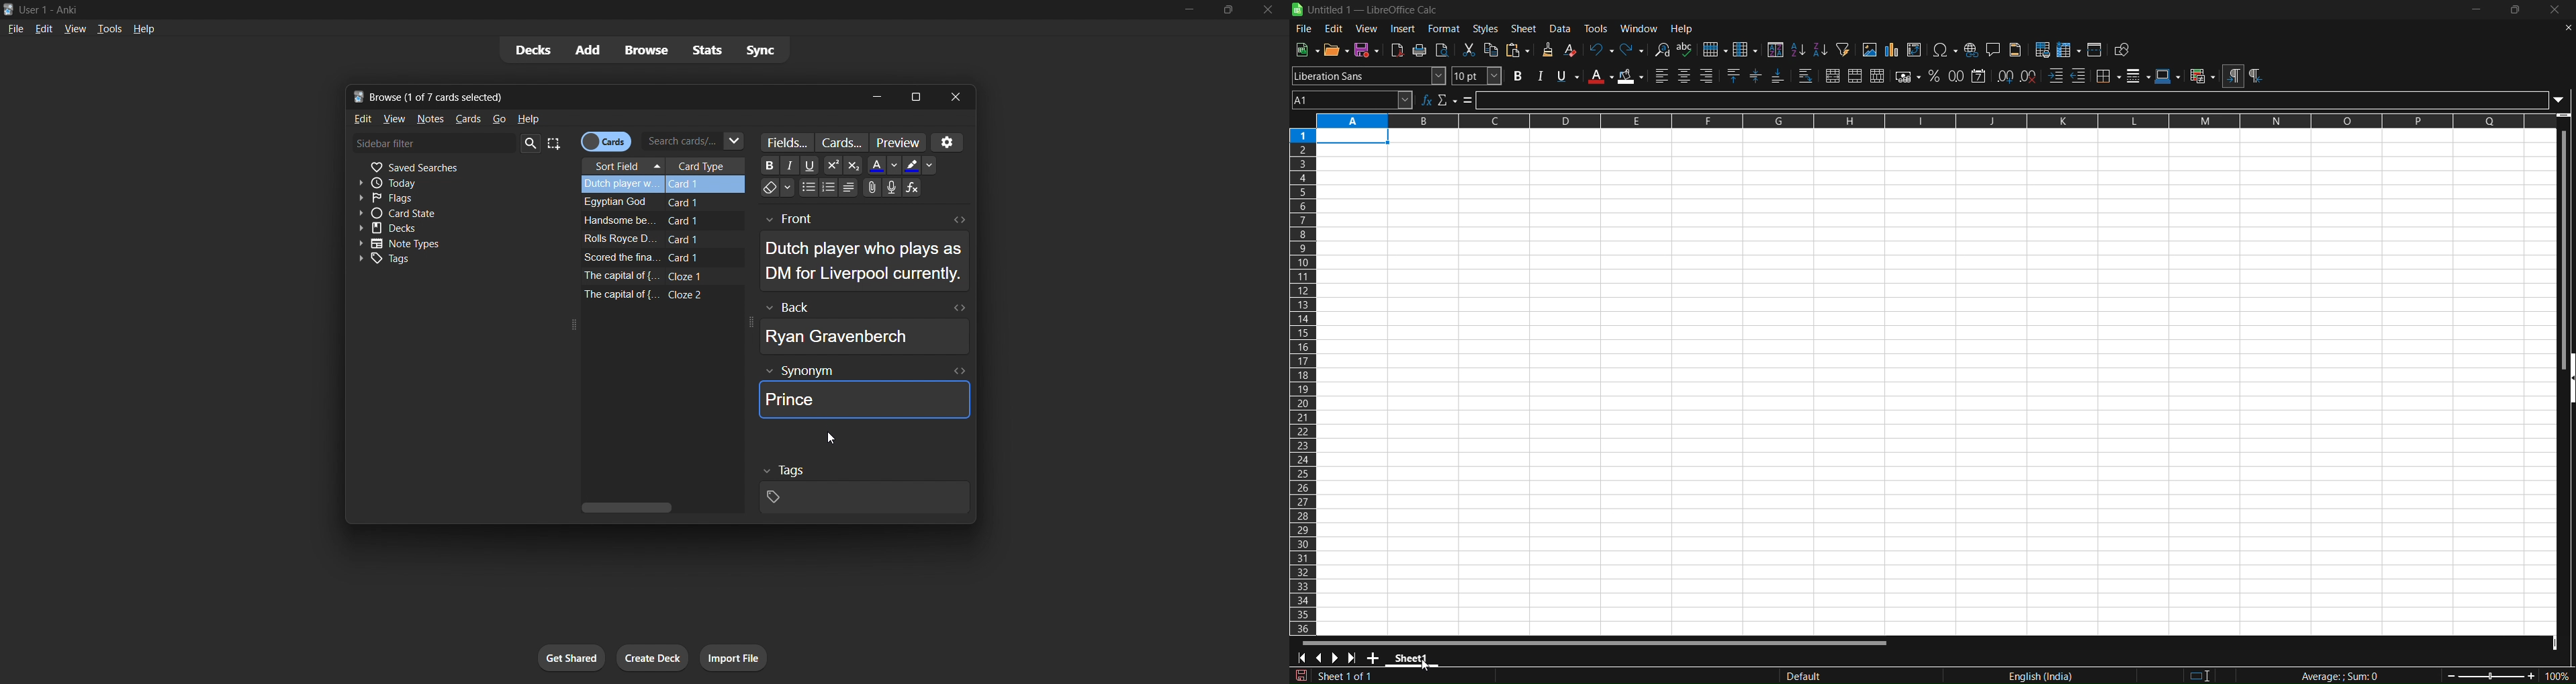 This screenshot has height=700, width=2576. What do you see at coordinates (605, 142) in the screenshot?
I see `cards/notes toggle` at bounding box center [605, 142].